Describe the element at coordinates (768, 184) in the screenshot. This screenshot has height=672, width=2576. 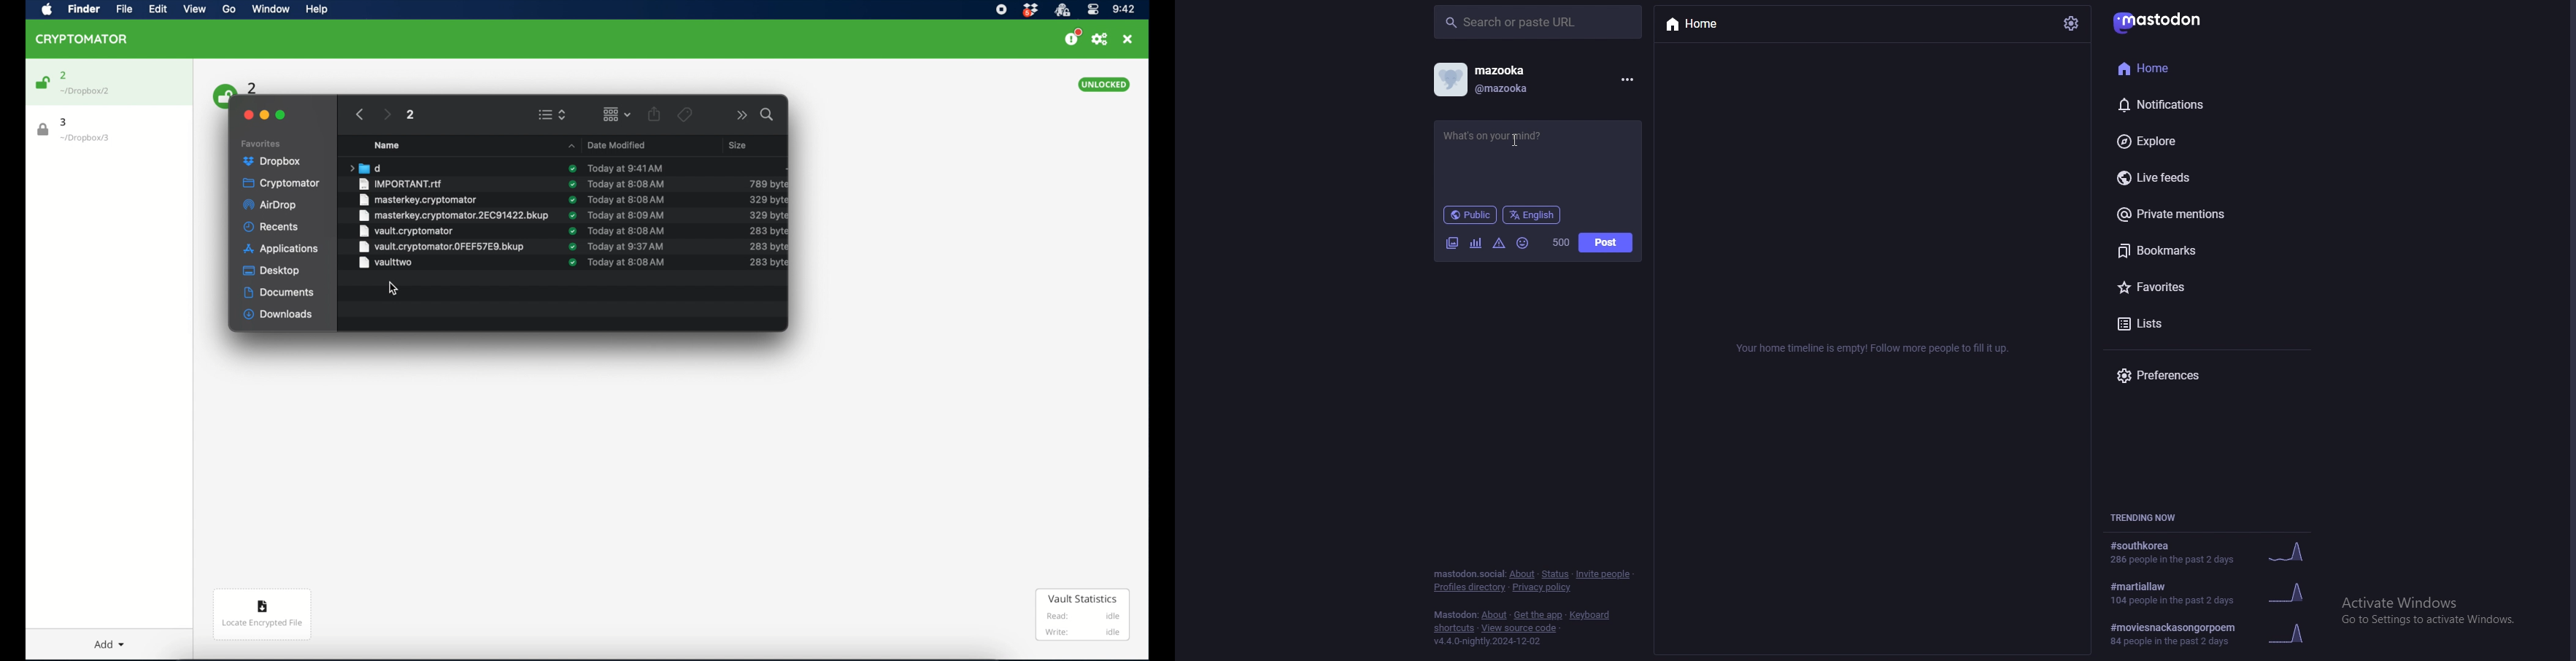
I see `size` at that location.